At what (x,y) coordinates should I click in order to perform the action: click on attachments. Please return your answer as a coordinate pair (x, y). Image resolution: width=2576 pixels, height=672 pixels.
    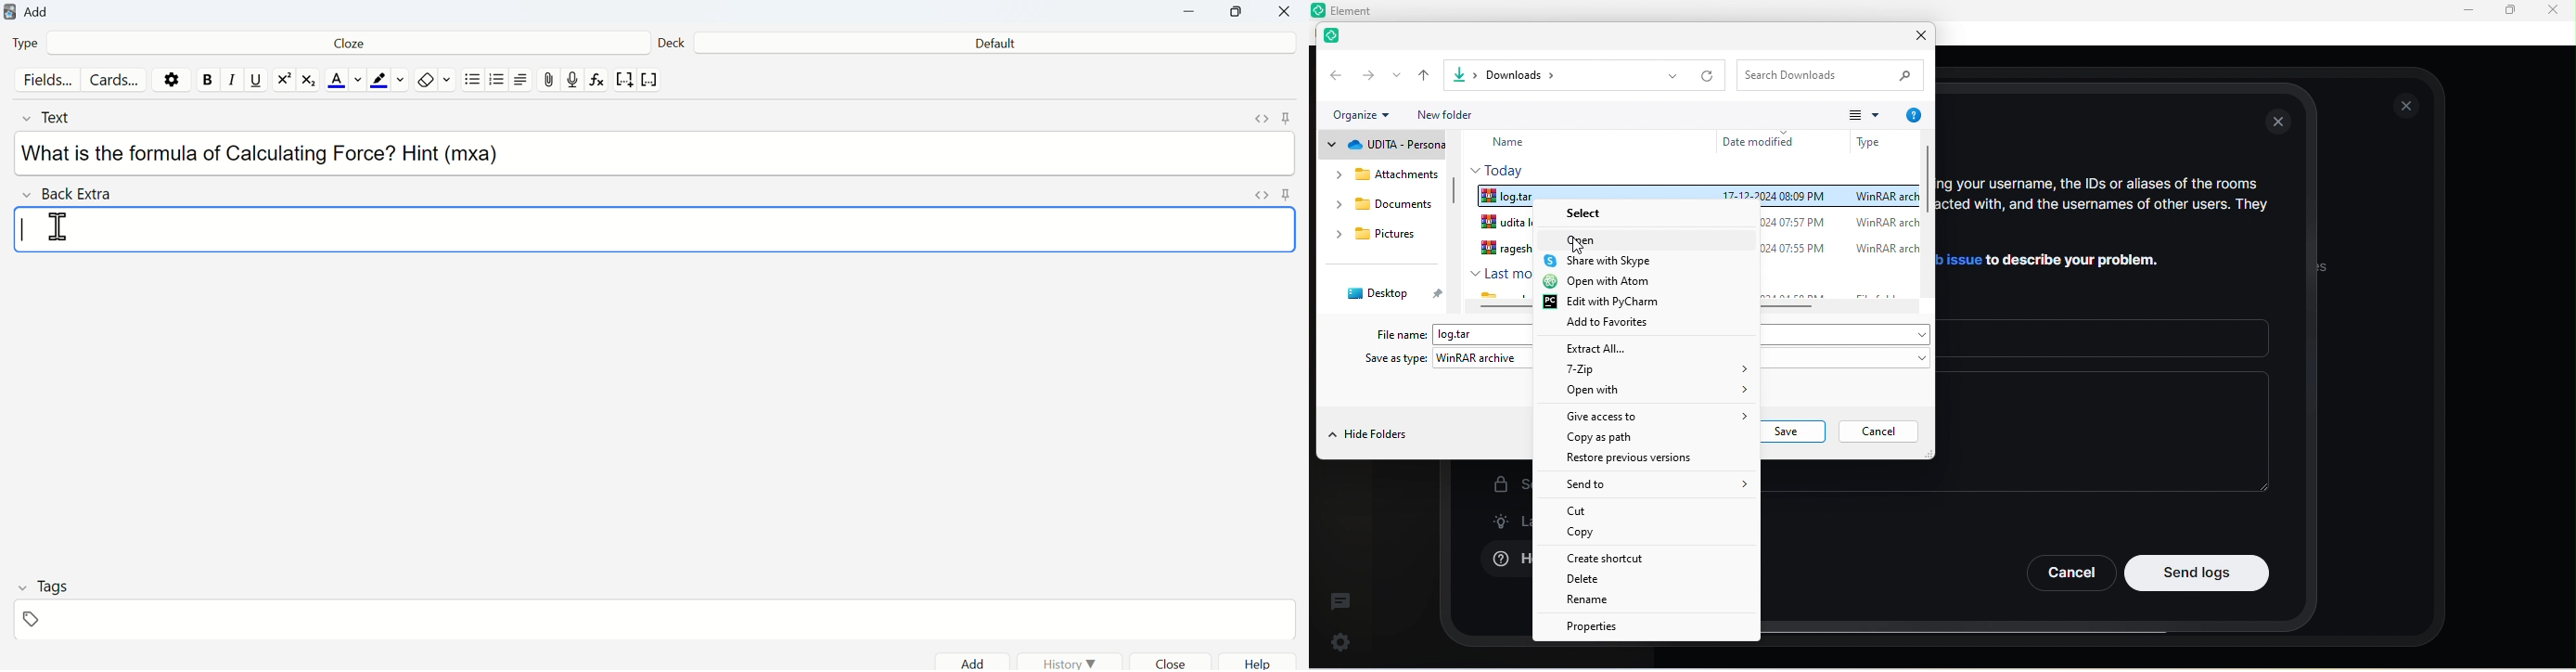
    Looking at the image, I should click on (1380, 174).